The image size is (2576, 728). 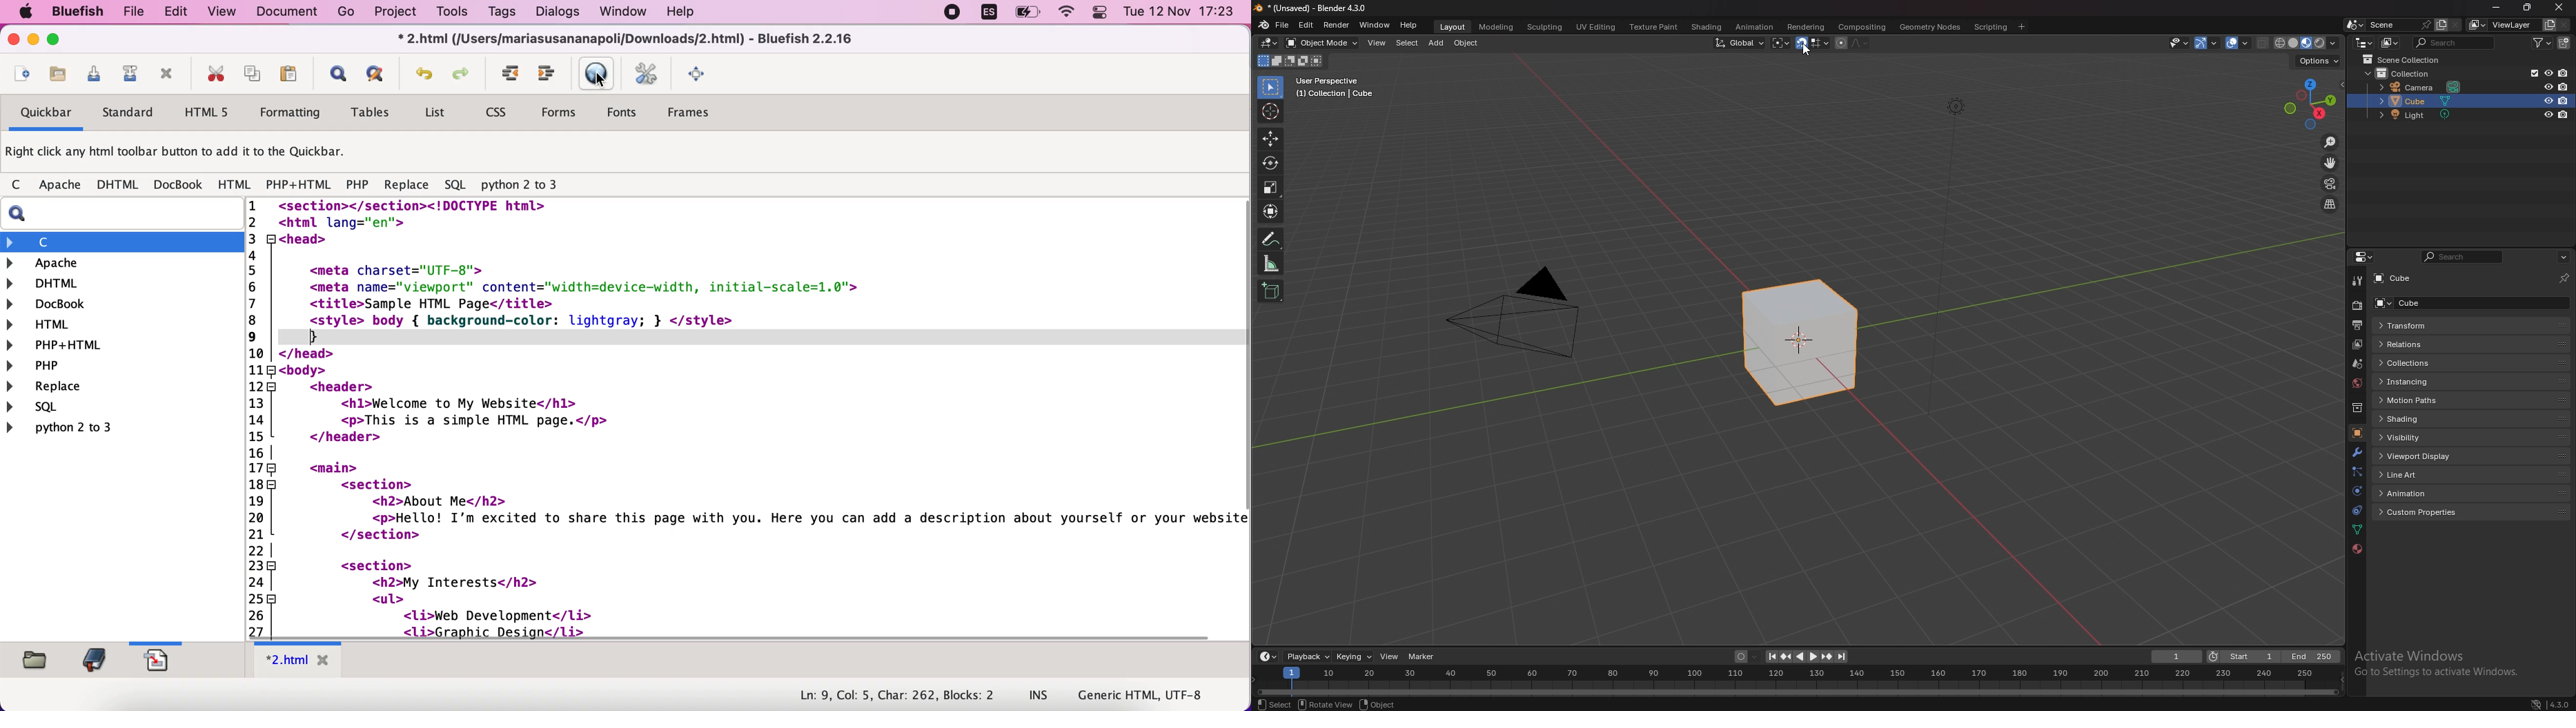 I want to click on sql, so click(x=75, y=409).